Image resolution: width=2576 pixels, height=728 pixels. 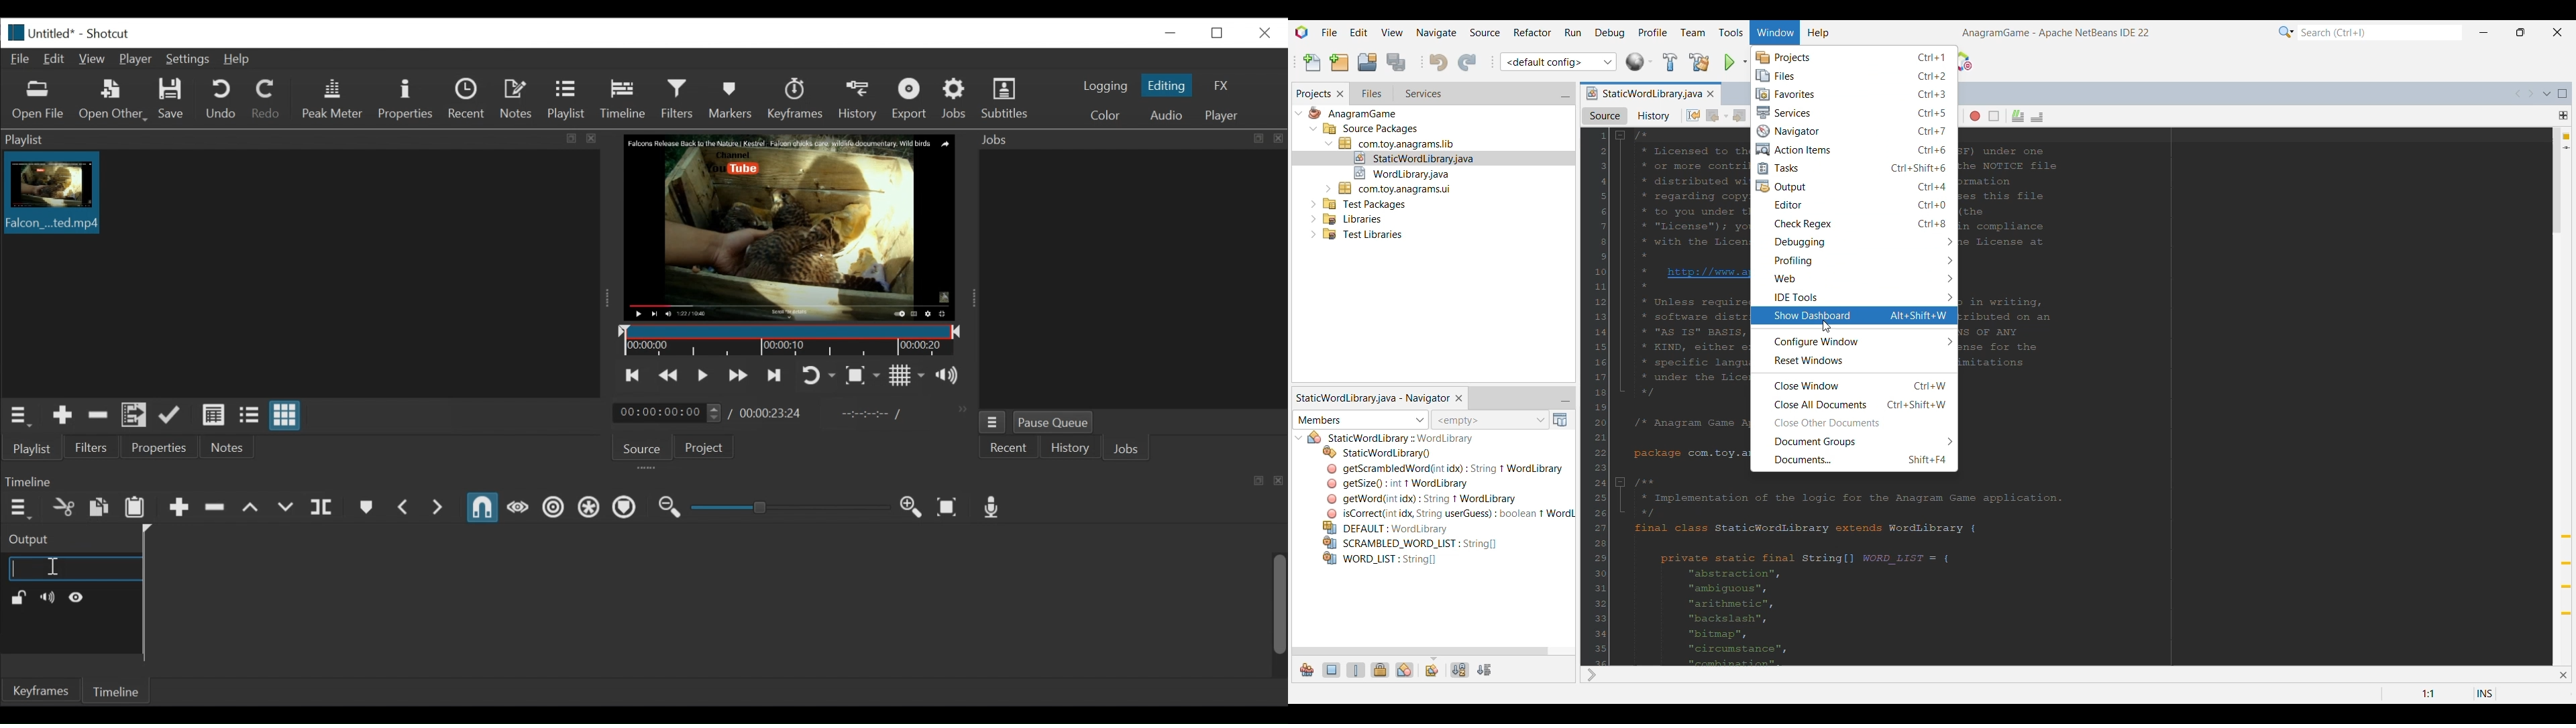 What do you see at coordinates (1700, 62) in the screenshot?
I see `Clean and build project` at bounding box center [1700, 62].